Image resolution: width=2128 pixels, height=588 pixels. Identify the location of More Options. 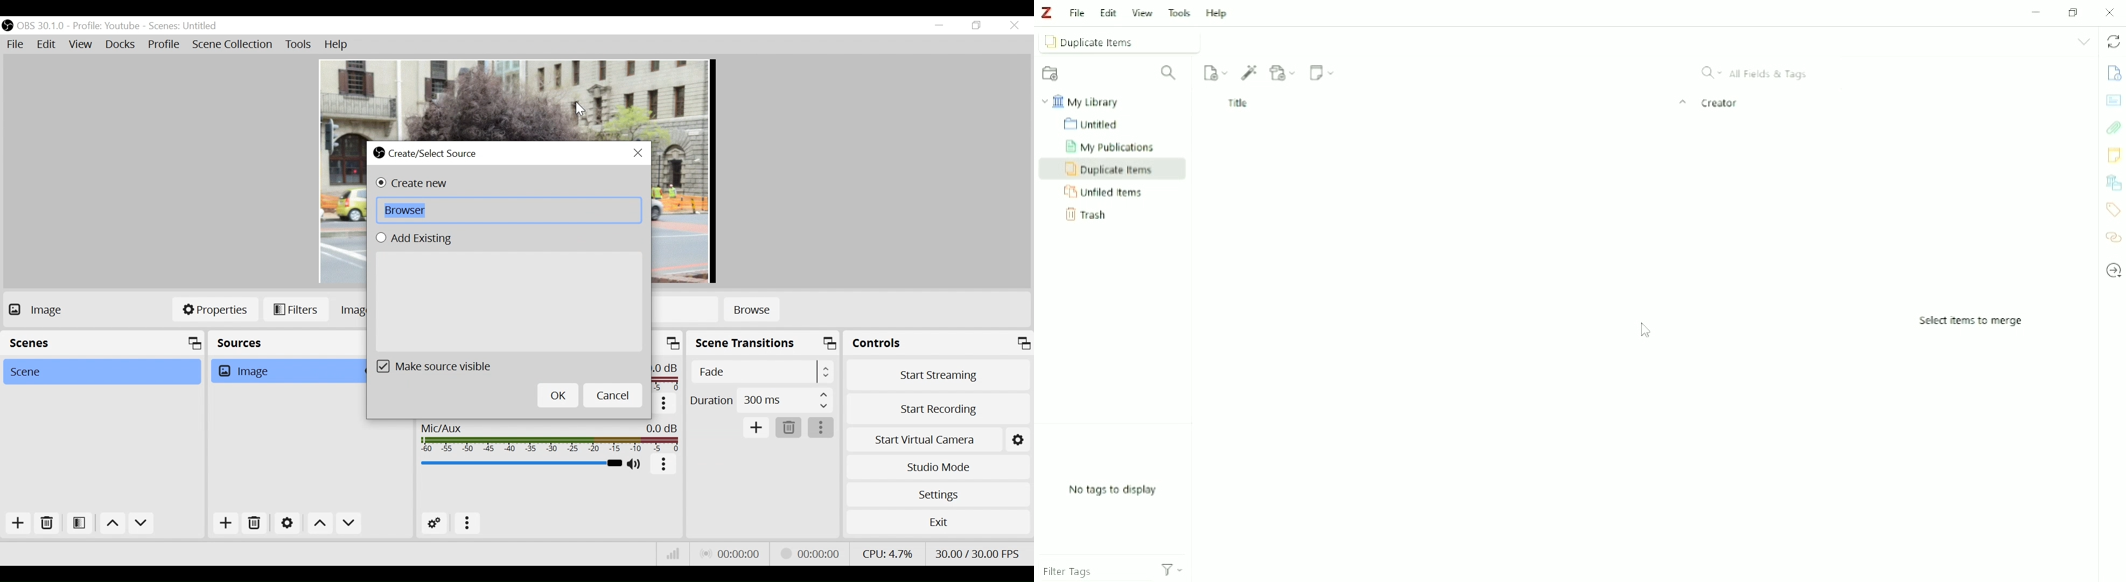
(666, 466).